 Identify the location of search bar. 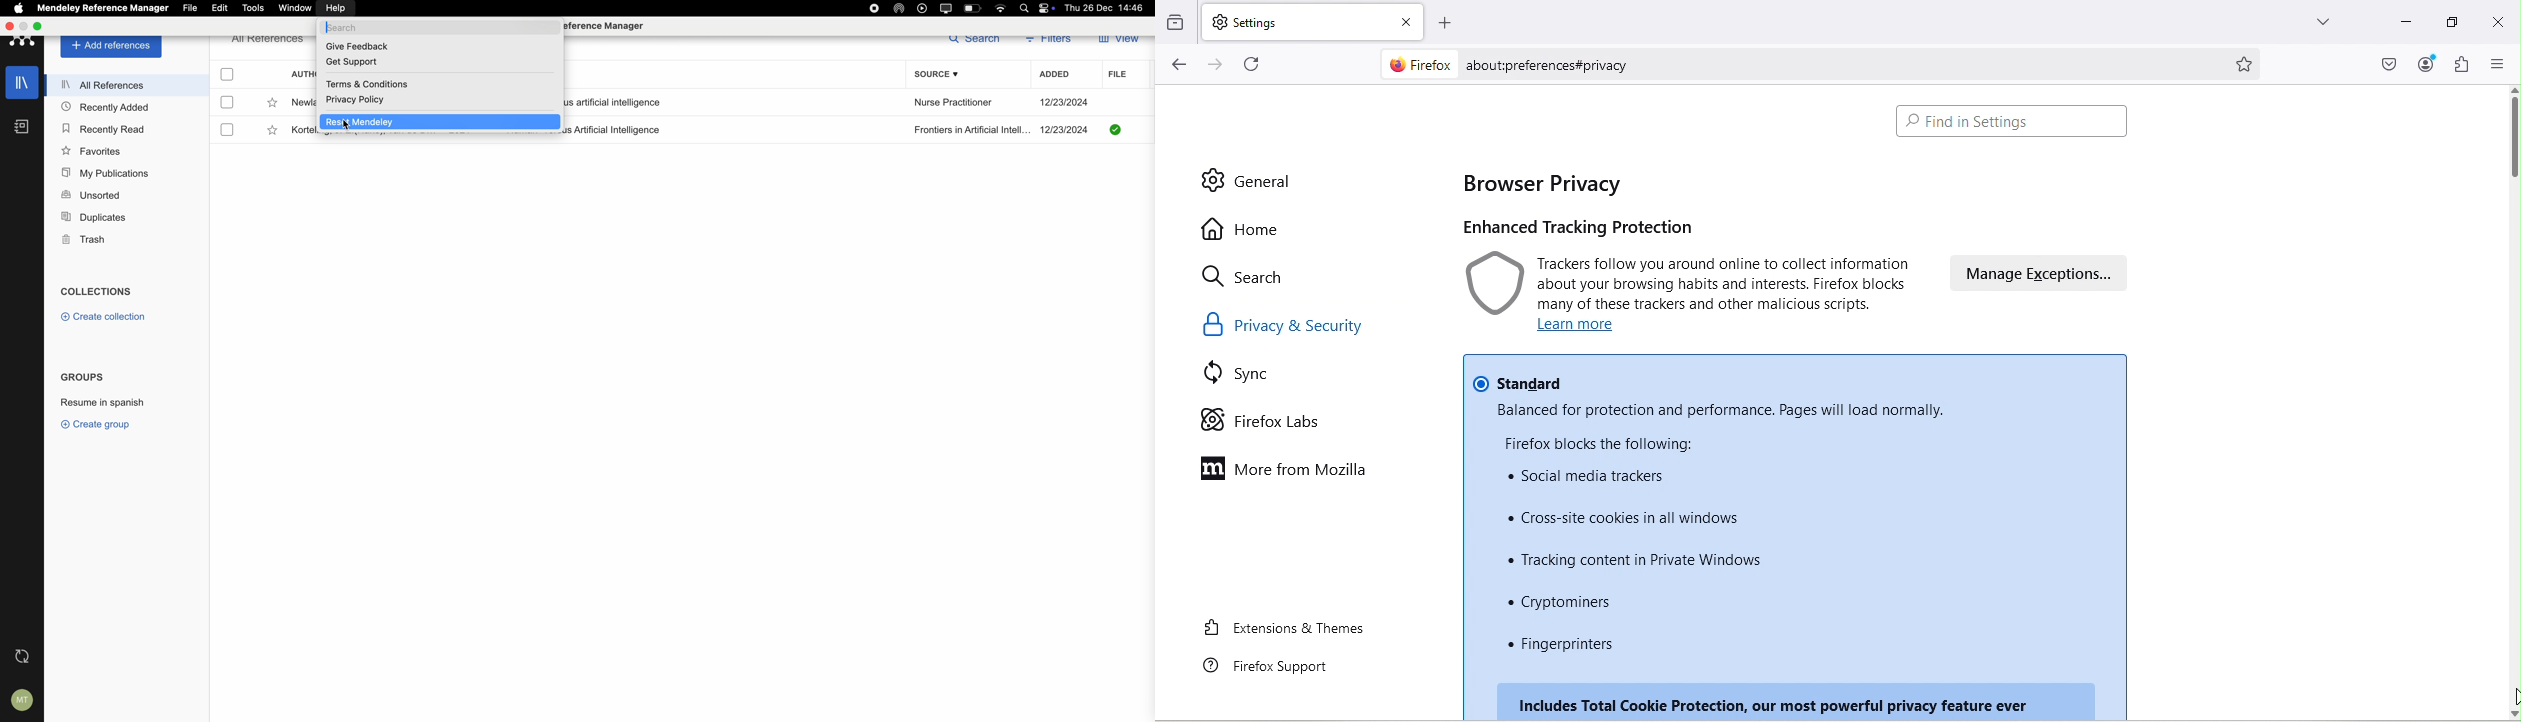
(408, 28).